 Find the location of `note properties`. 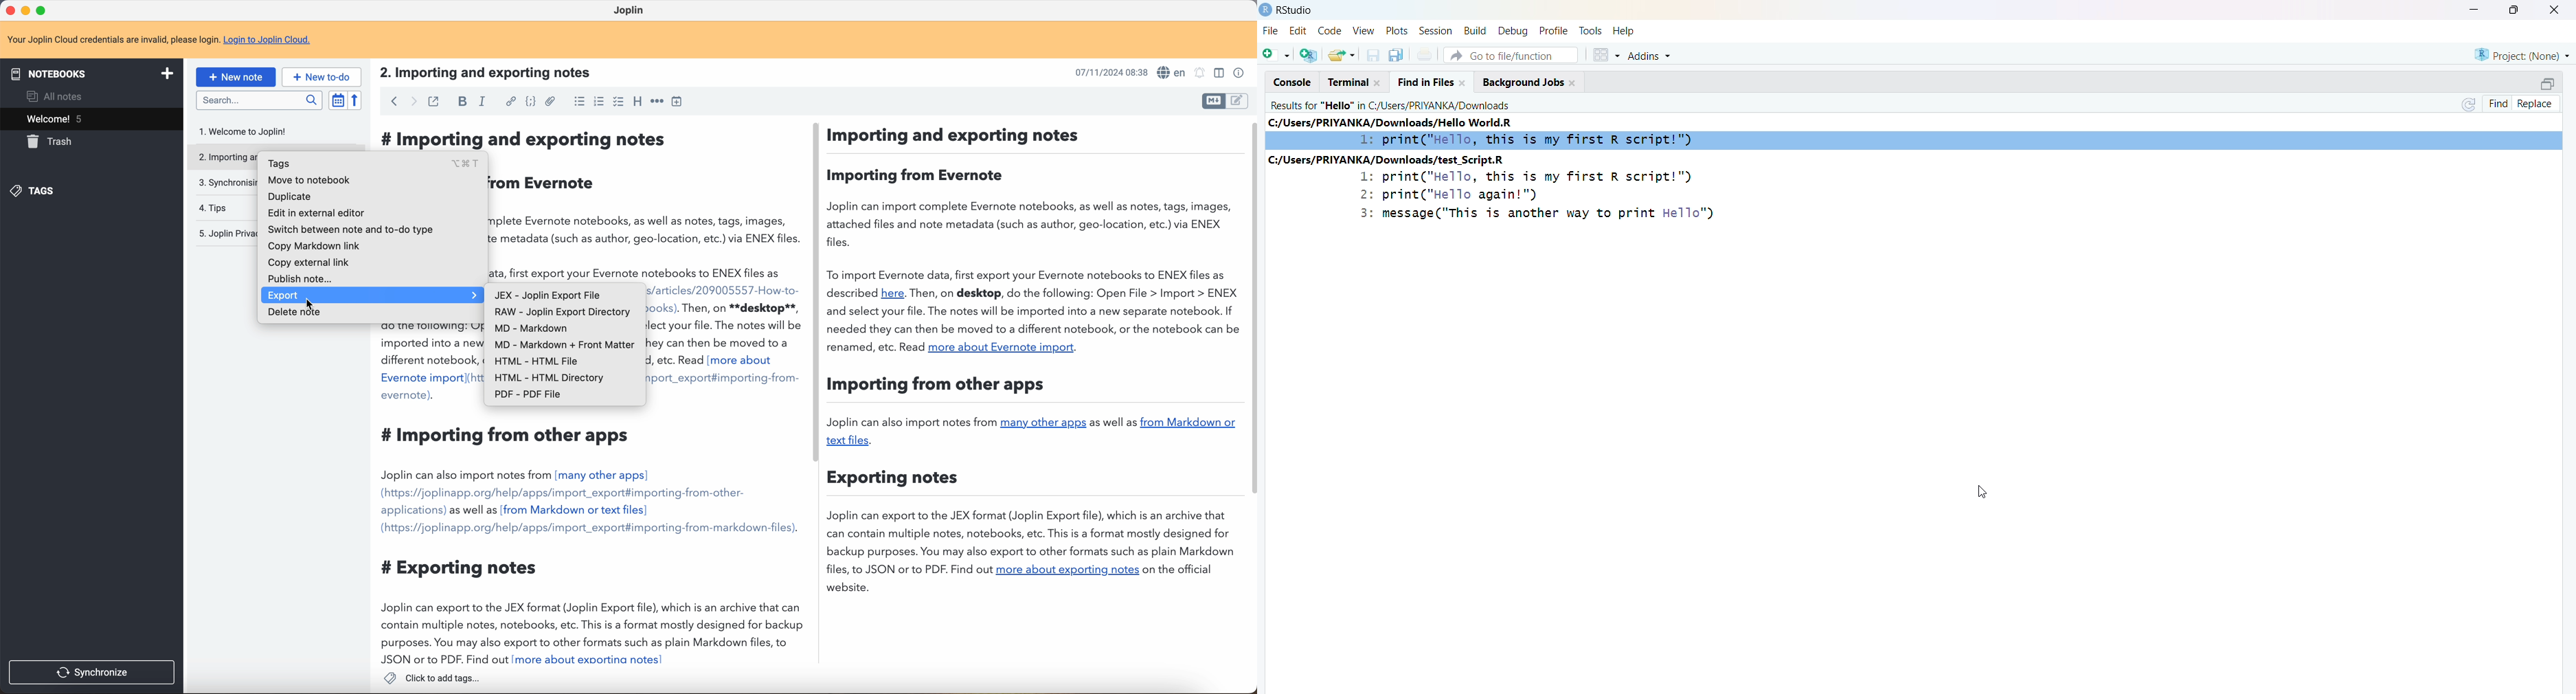

note properties is located at coordinates (1239, 72).